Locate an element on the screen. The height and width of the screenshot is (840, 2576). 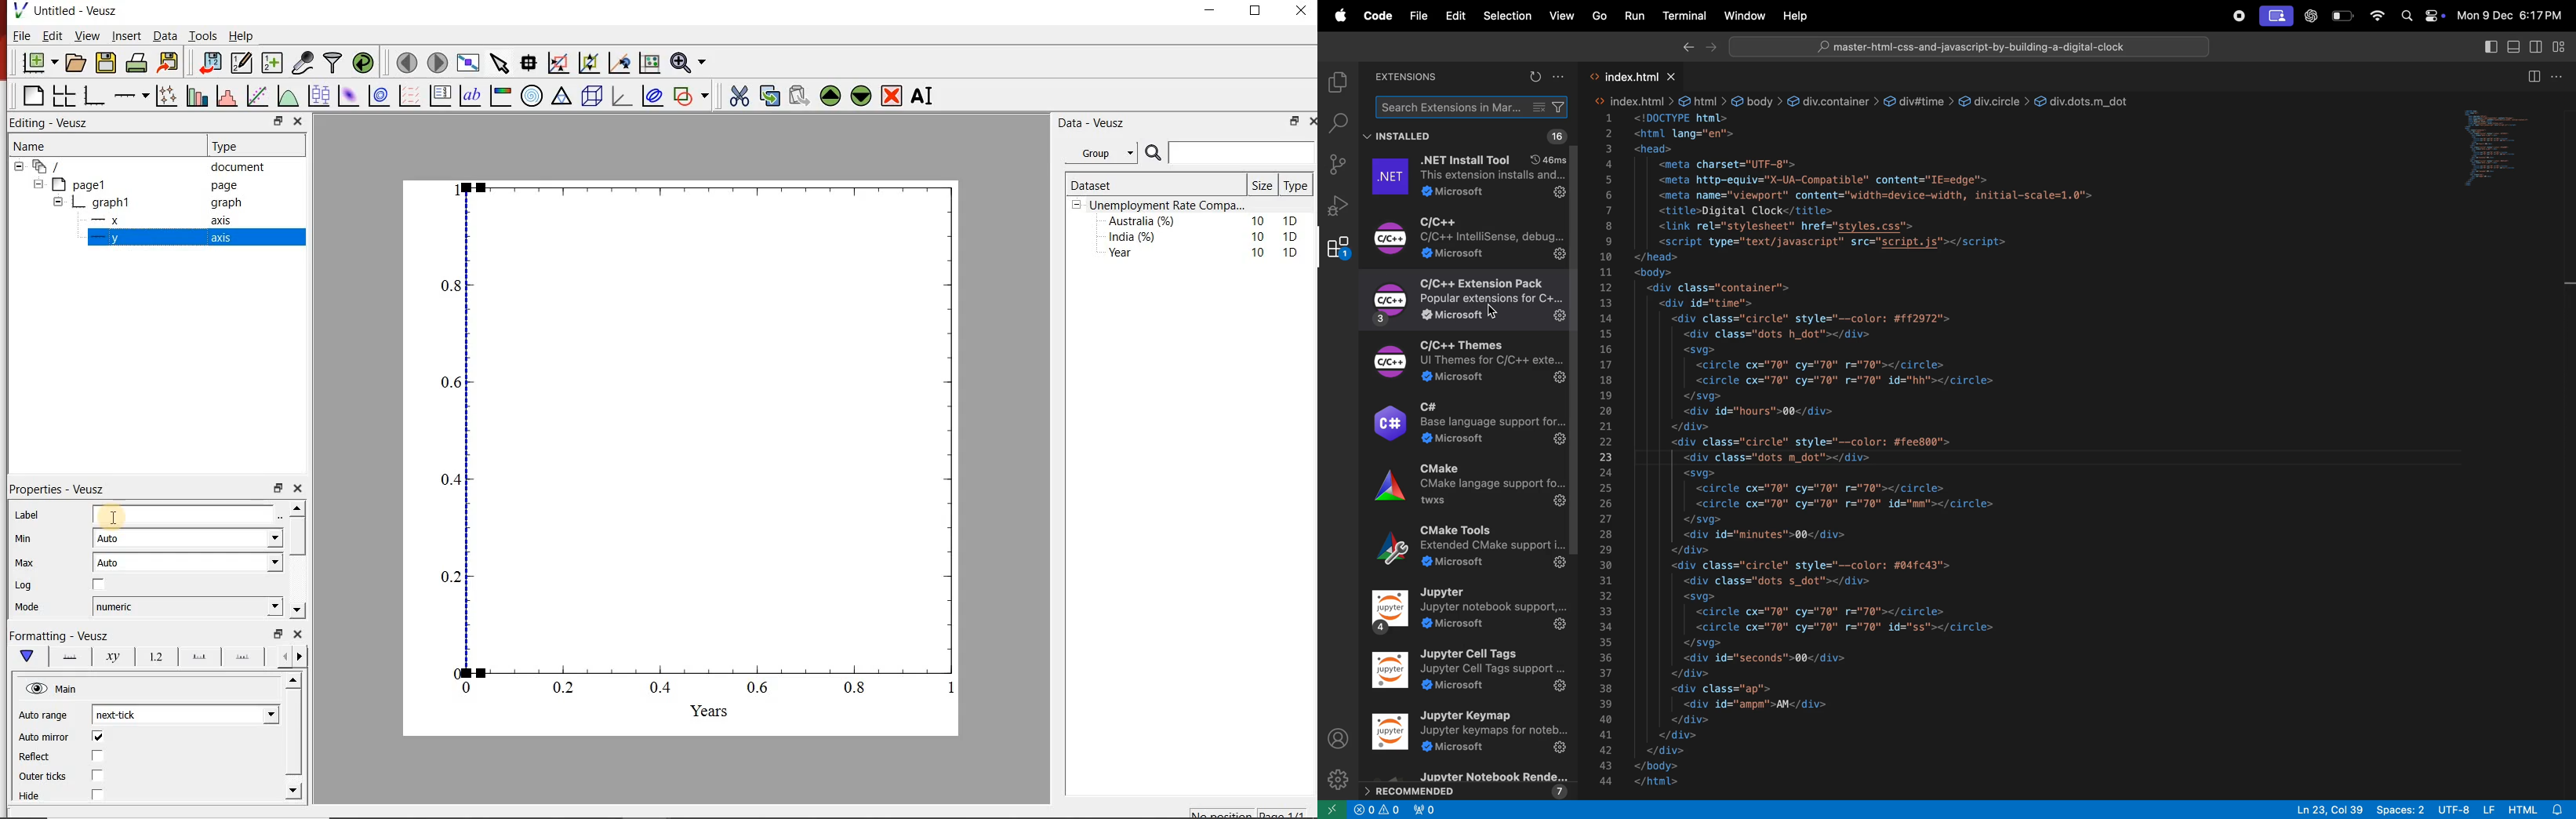
open document is located at coordinates (77, 63).